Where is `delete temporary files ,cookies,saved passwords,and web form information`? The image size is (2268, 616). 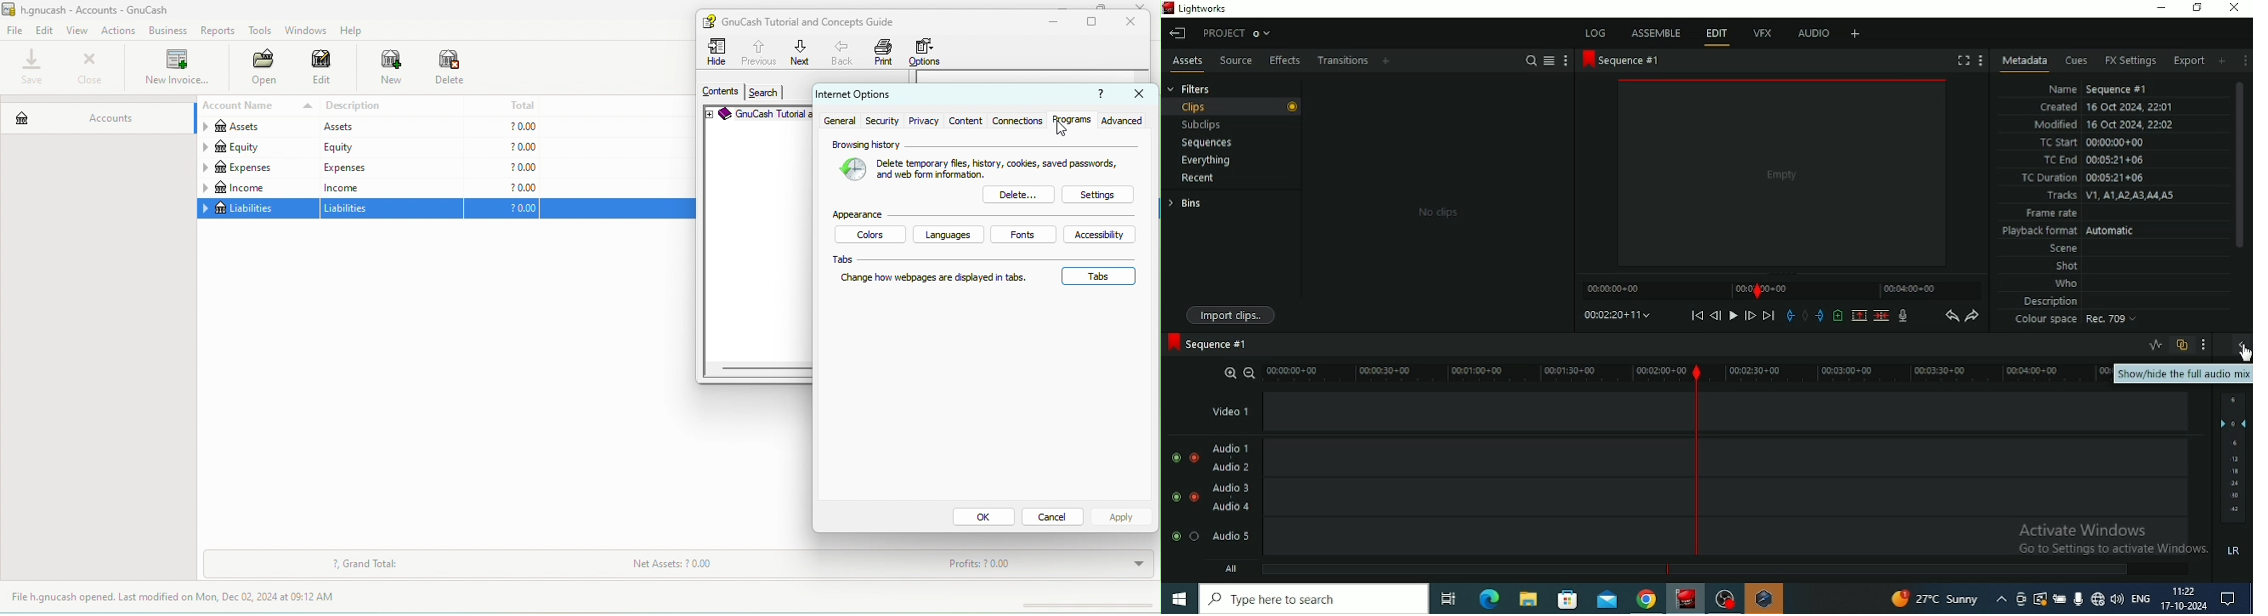
delete temporary files ,cookies,saved passwords,and web form information is located at coordinates (986, 169).